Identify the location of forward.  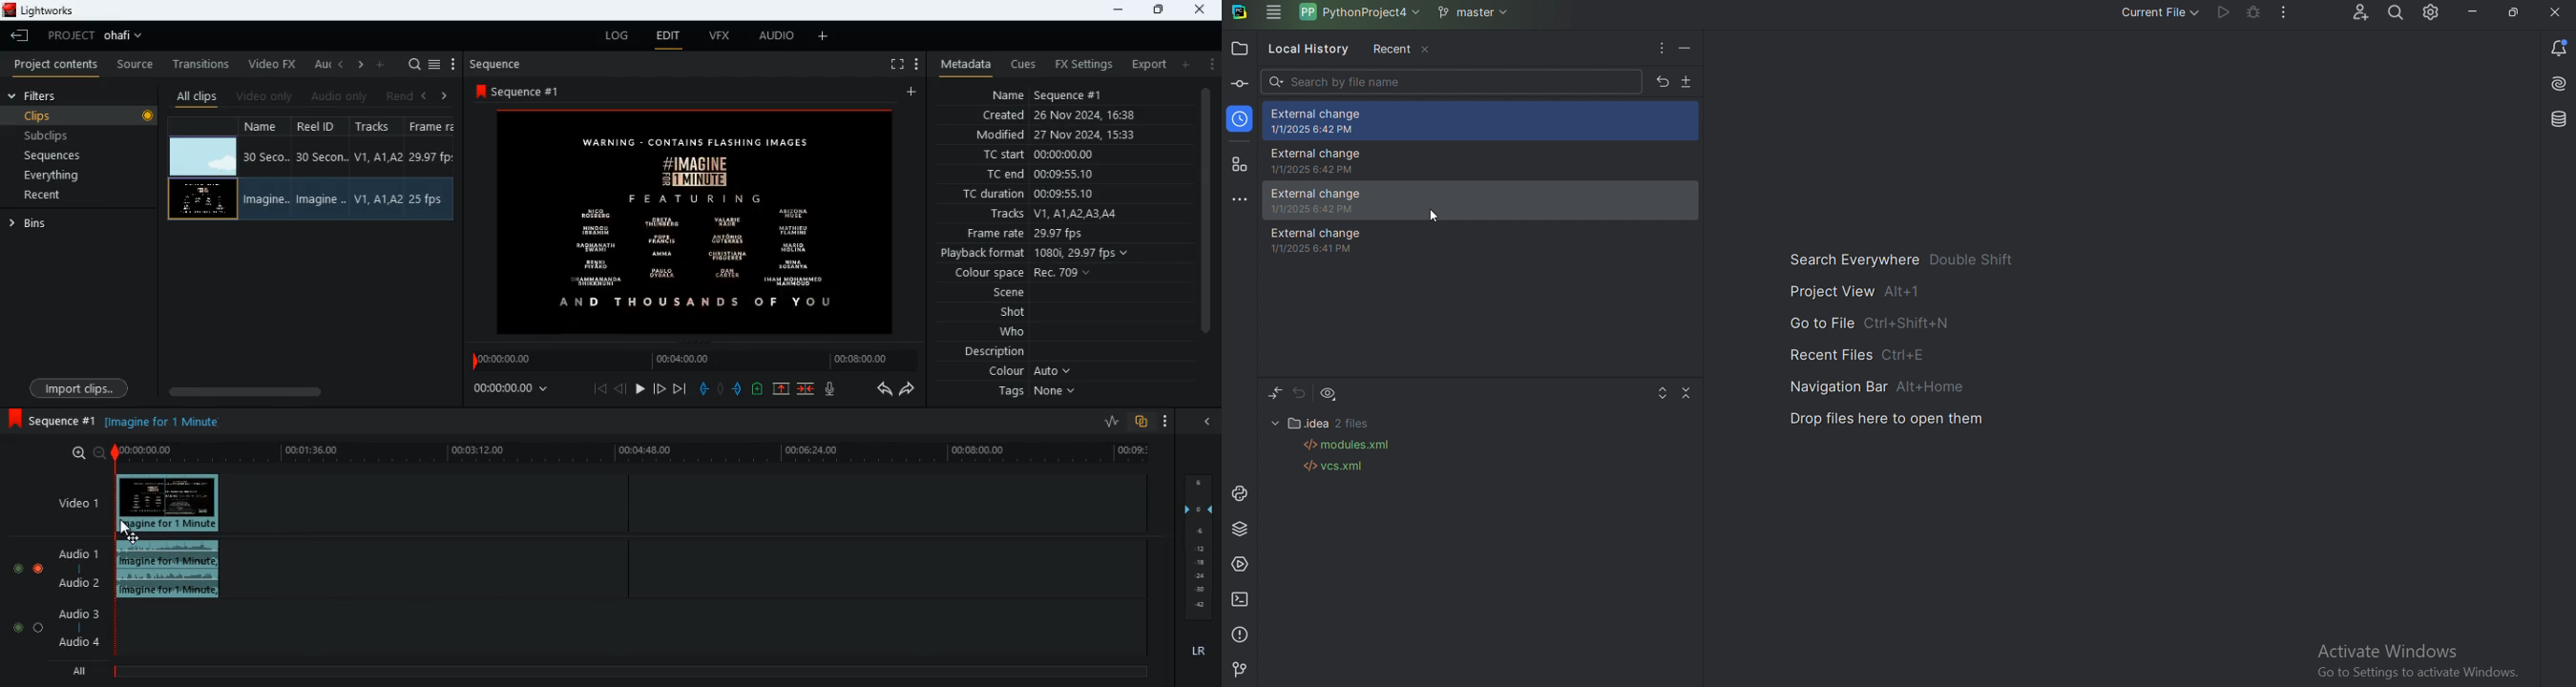
(659, 388).